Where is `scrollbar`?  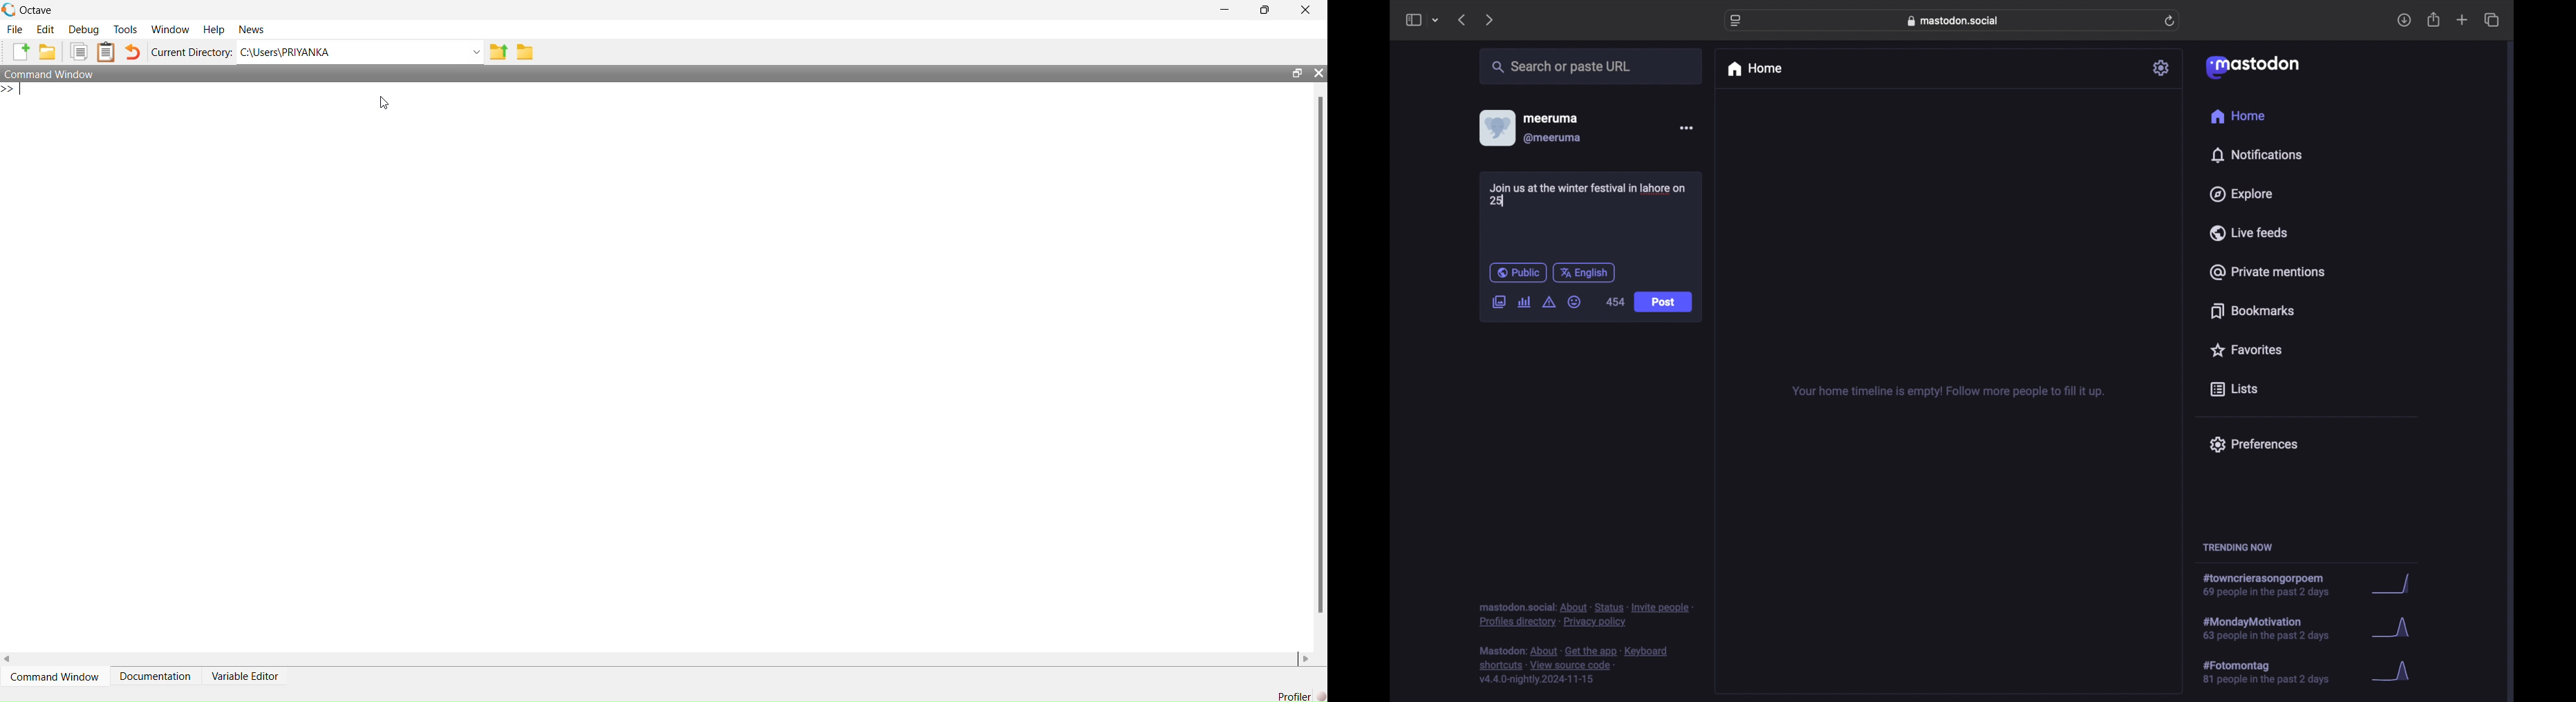 scrollbar is located at coordinates (1321, 355).